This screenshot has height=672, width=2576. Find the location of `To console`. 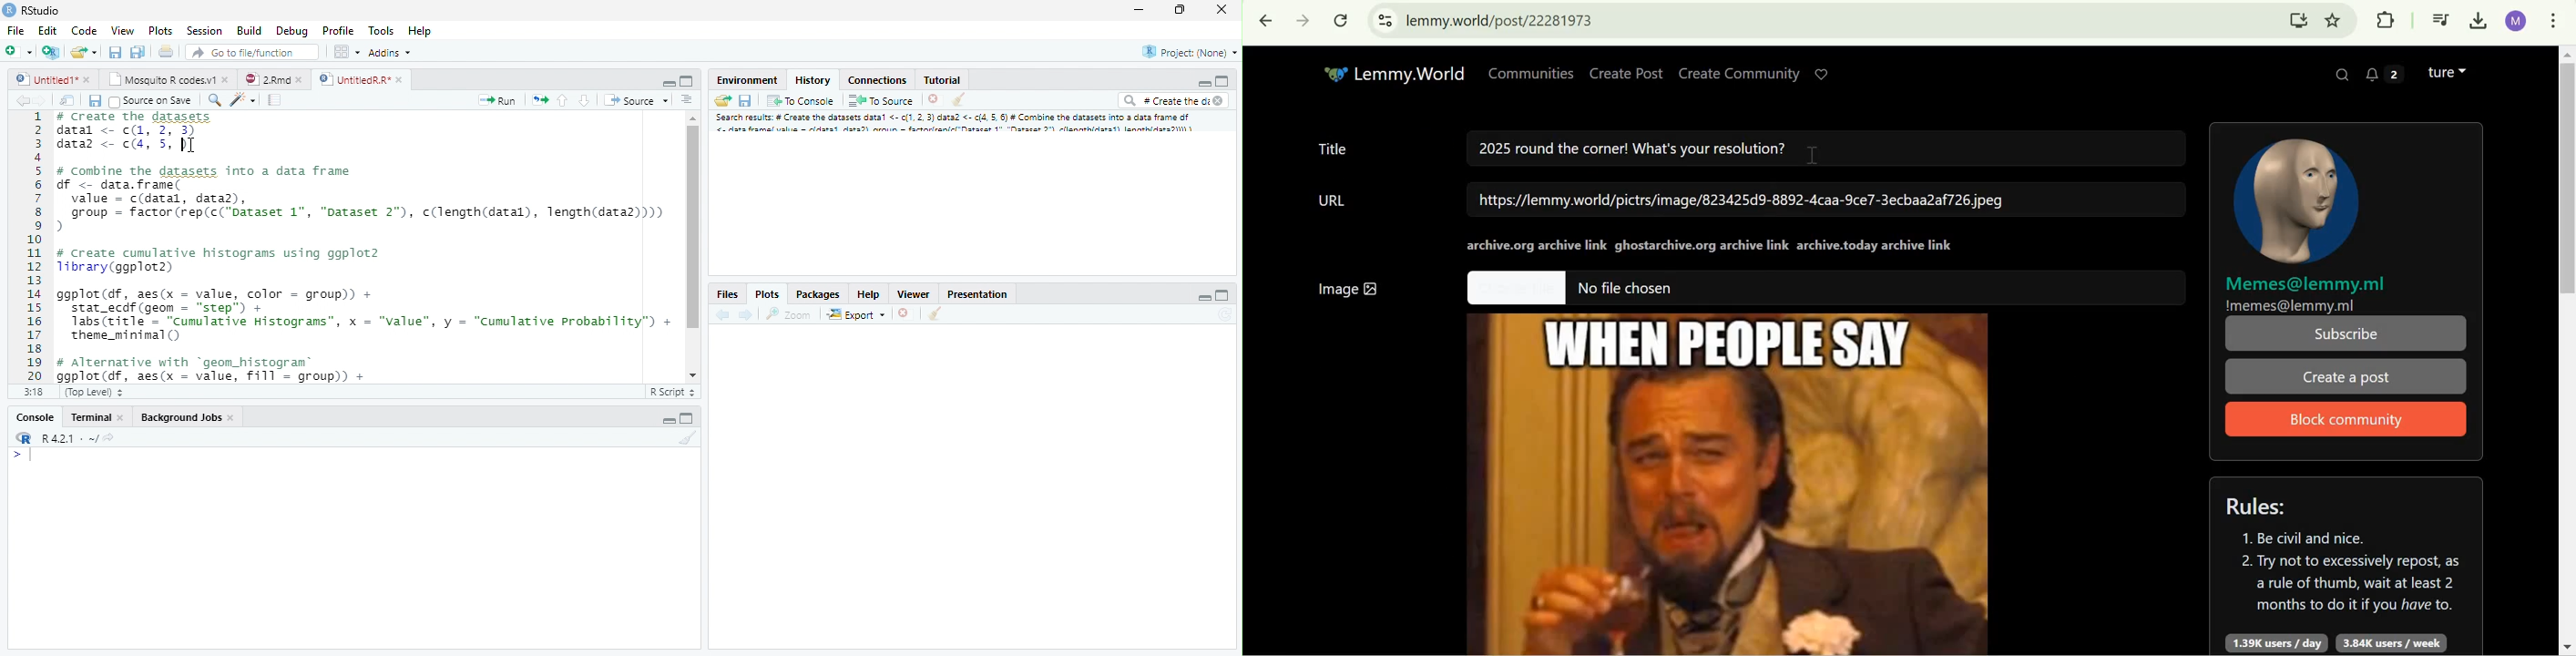

To console is located at coordinates (802, 101).